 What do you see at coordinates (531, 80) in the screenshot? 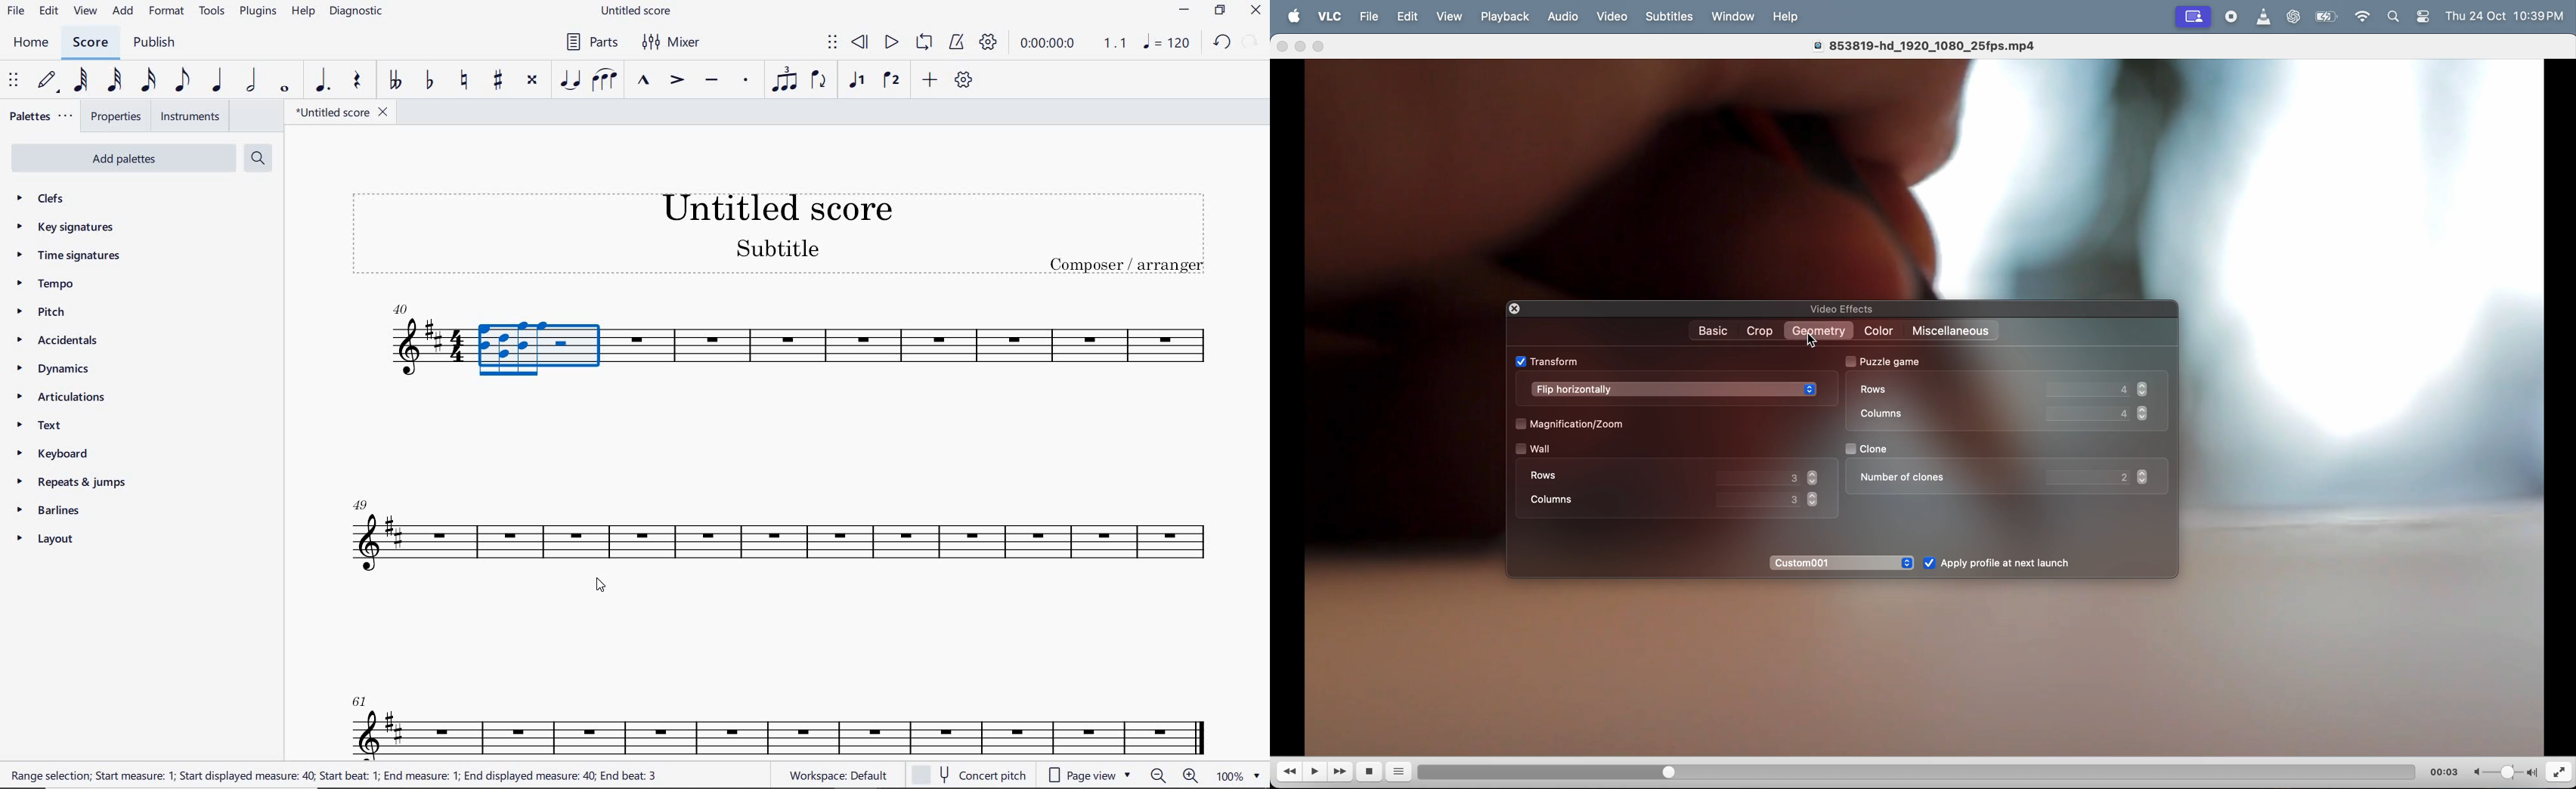
I see `TOGGLE DOUBLE-SHARP` at bounding box center [531, 80].